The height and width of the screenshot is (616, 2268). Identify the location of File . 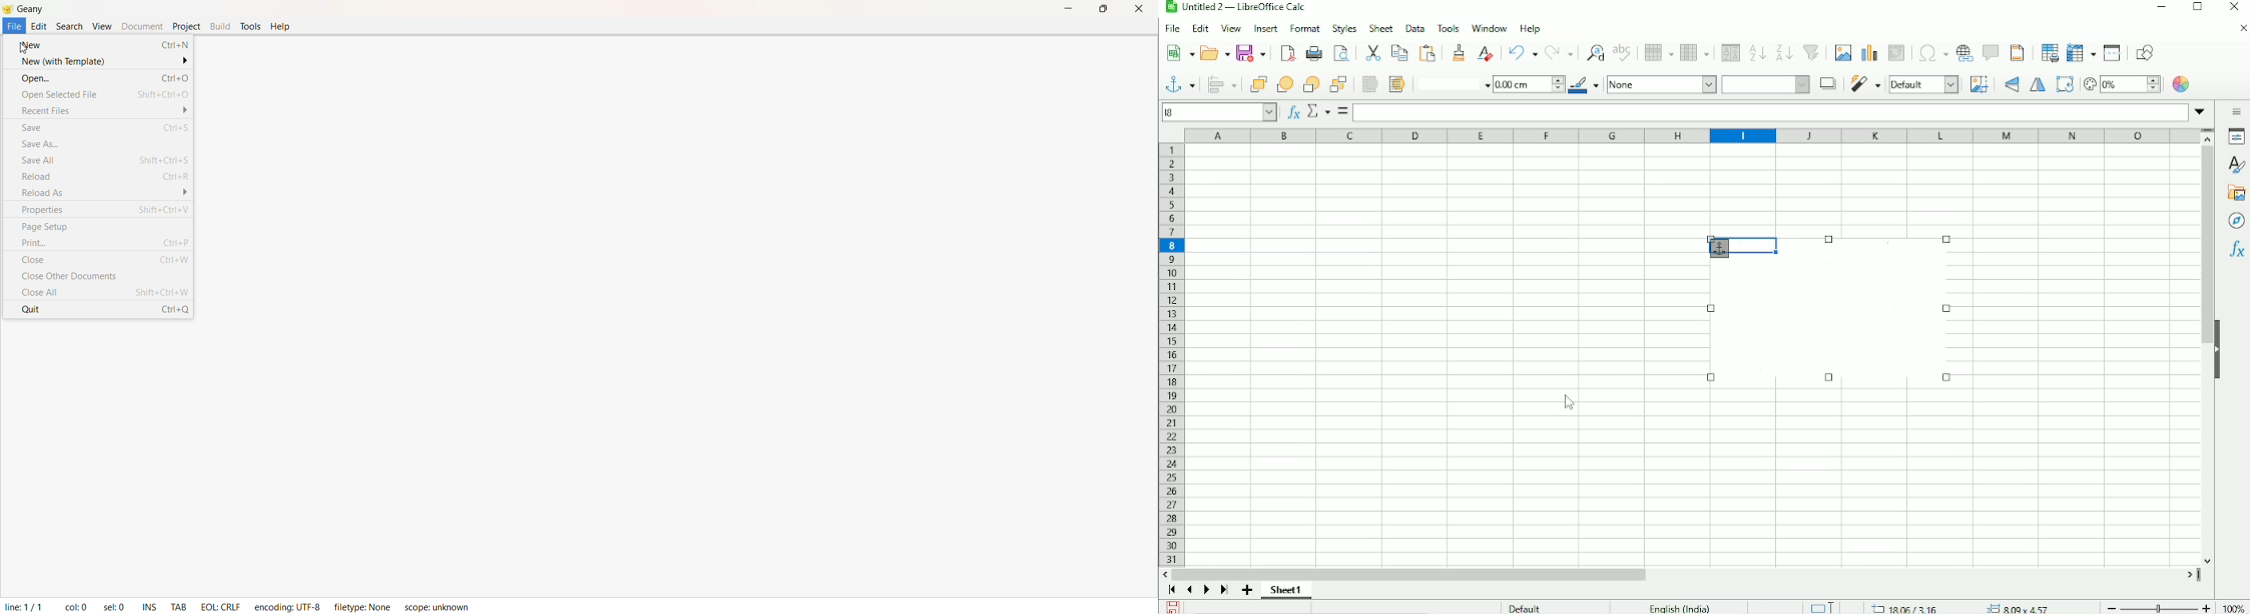
(1172, 27).